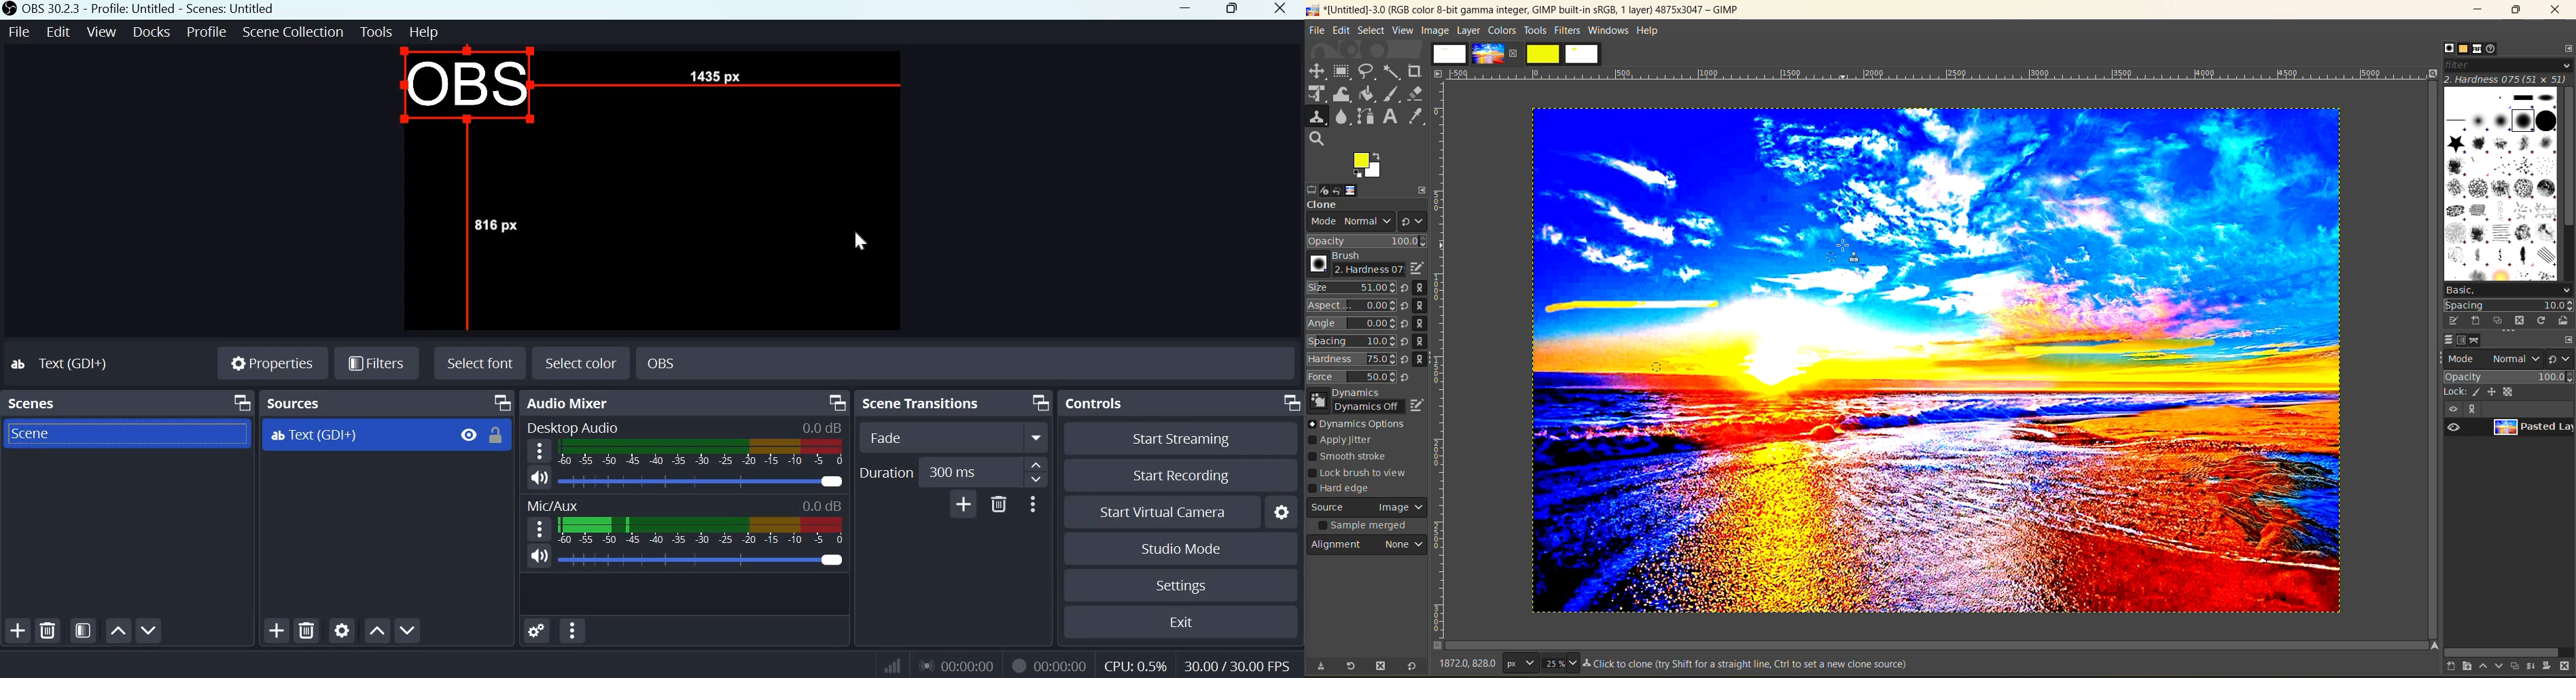 The width and height of the screenshot is (2576, 700). What do you see at coordinates (500, 402) in the screenshot?
I see ` Dock Options icon` at bounding box center [500, 402].